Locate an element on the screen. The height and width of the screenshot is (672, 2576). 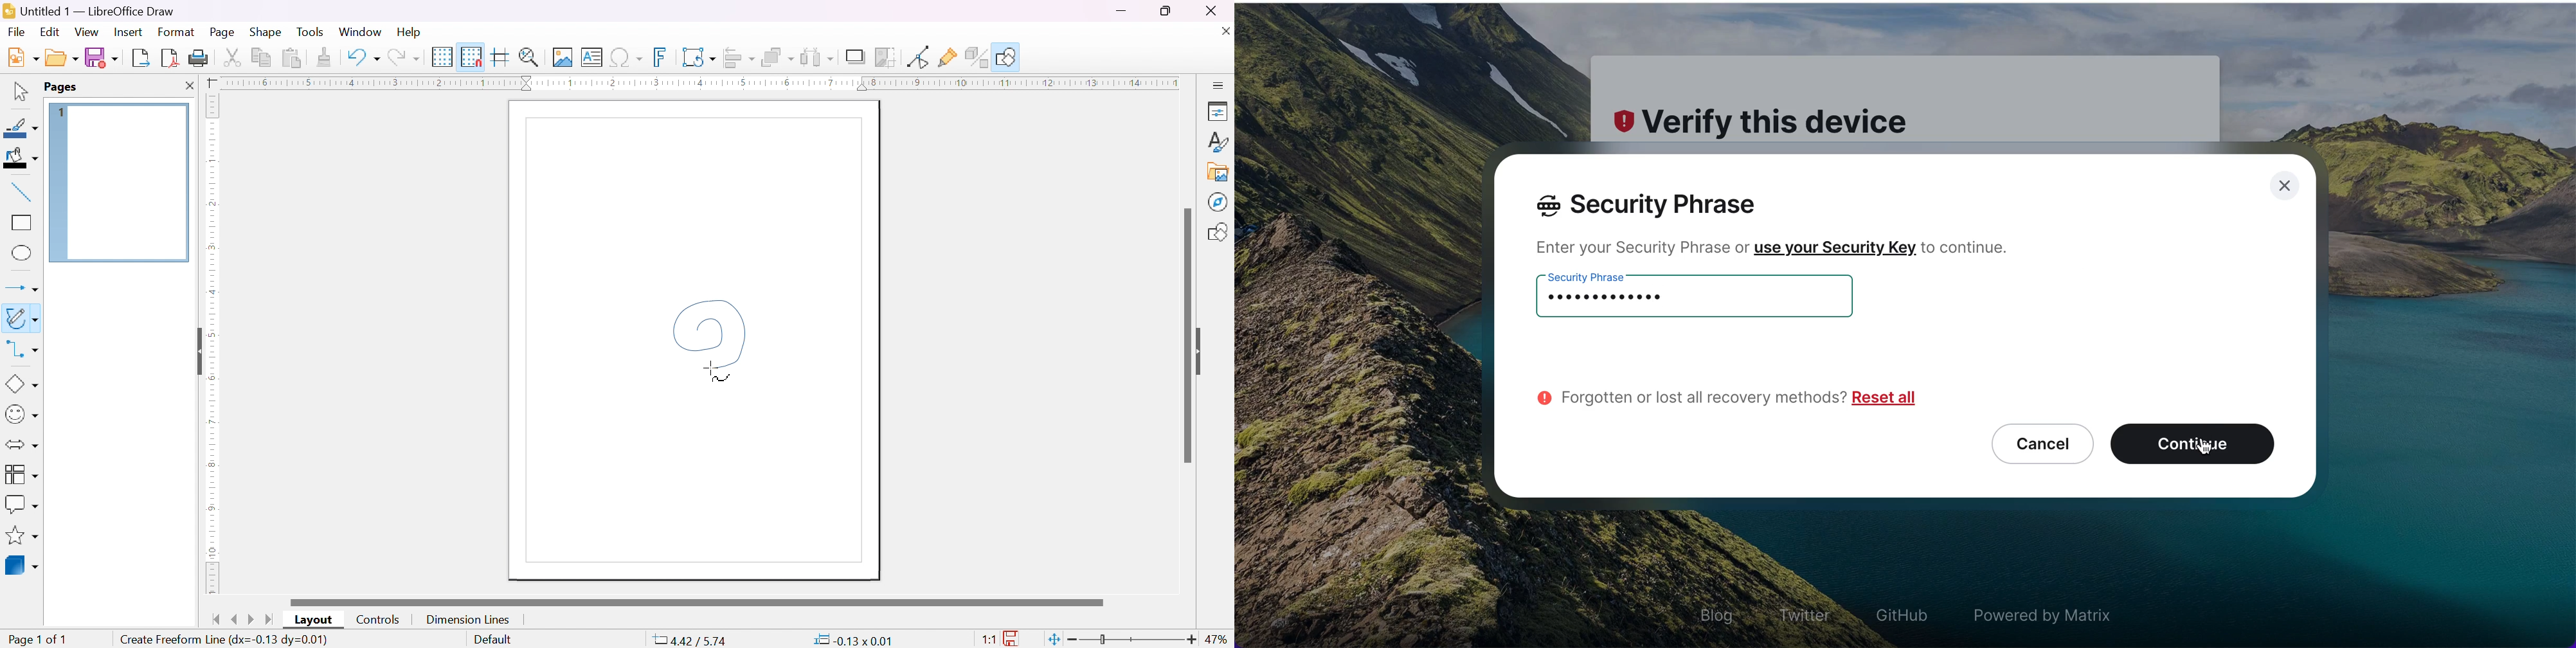
insert text box is located at coordinates (591, 57).